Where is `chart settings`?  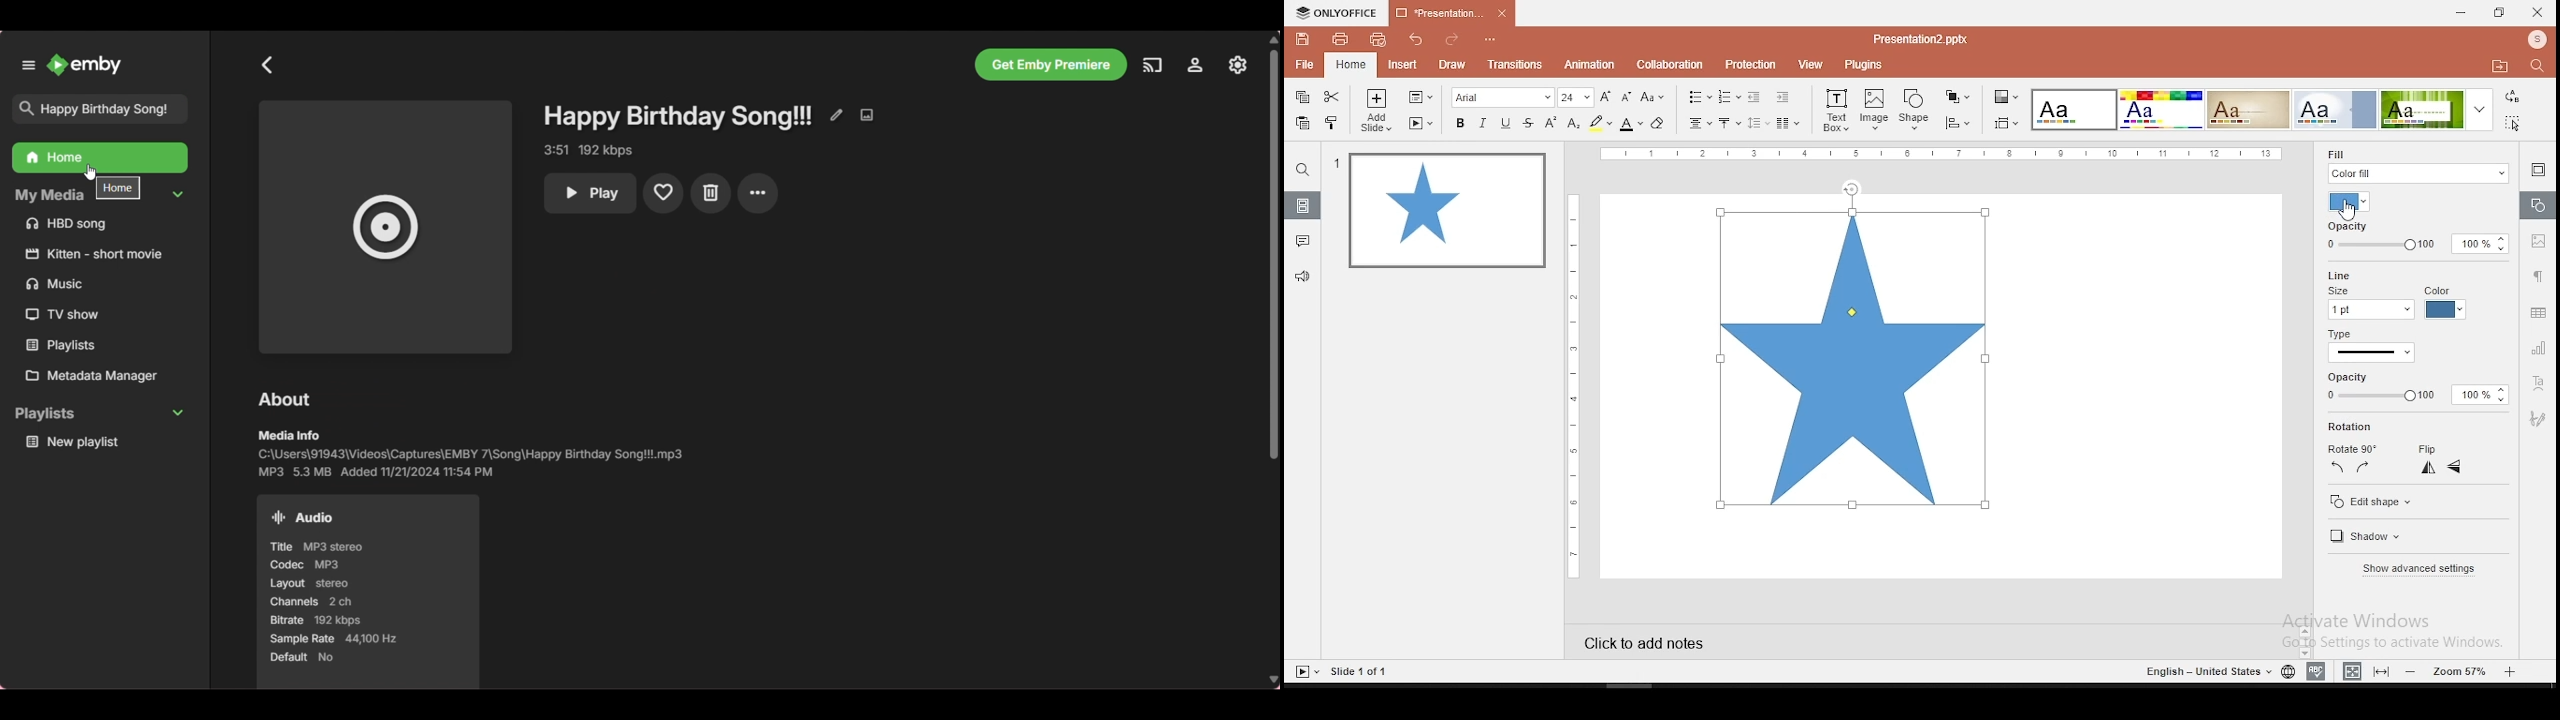
chart settings is located at coordinates (2536, 347).